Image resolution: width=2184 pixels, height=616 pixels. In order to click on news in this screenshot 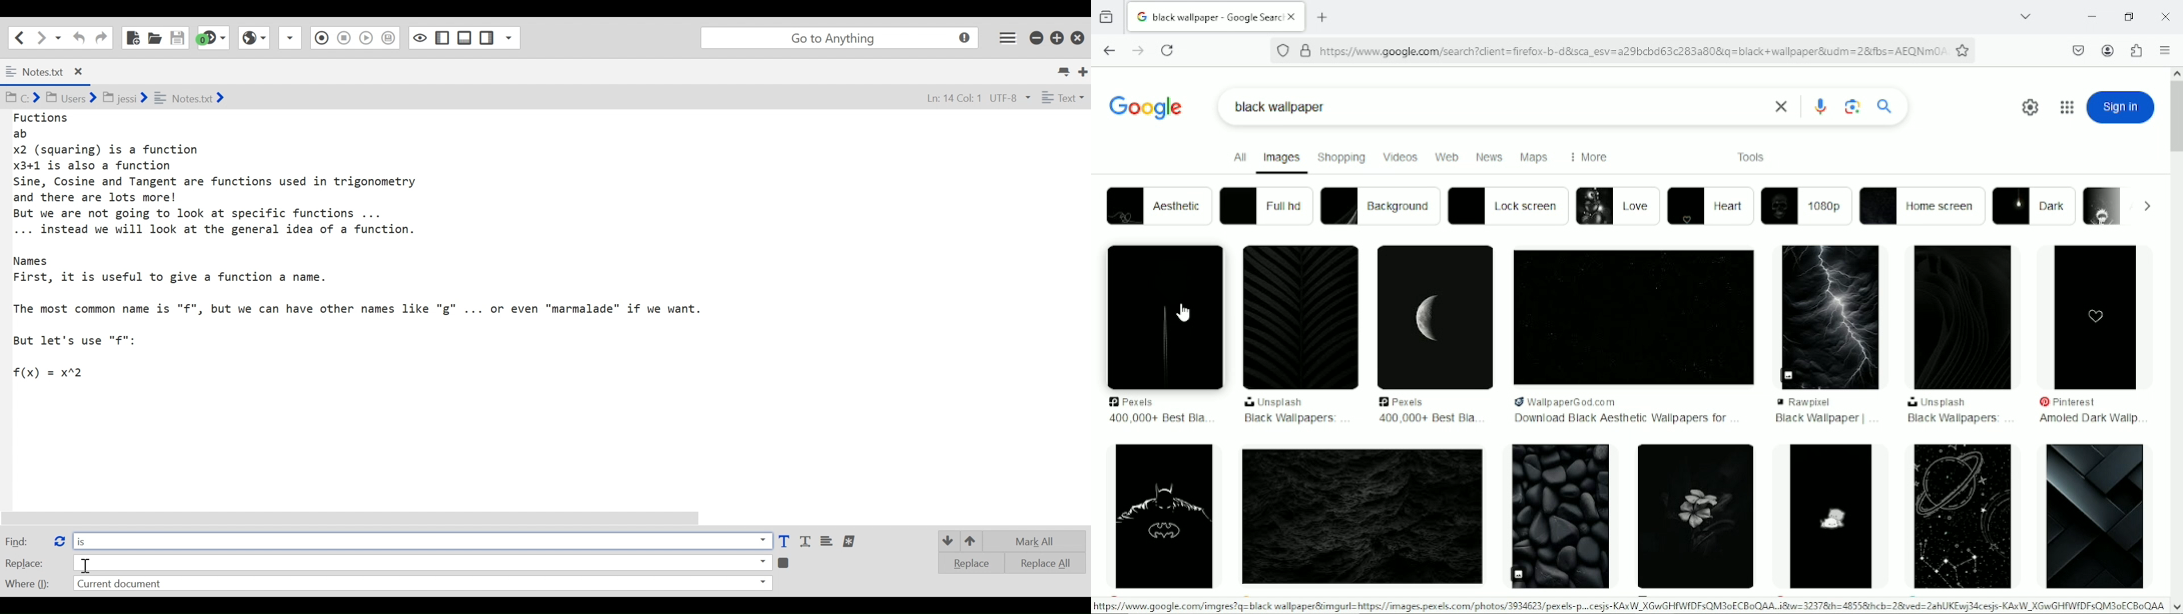, I will do `click(1490, 157)`.